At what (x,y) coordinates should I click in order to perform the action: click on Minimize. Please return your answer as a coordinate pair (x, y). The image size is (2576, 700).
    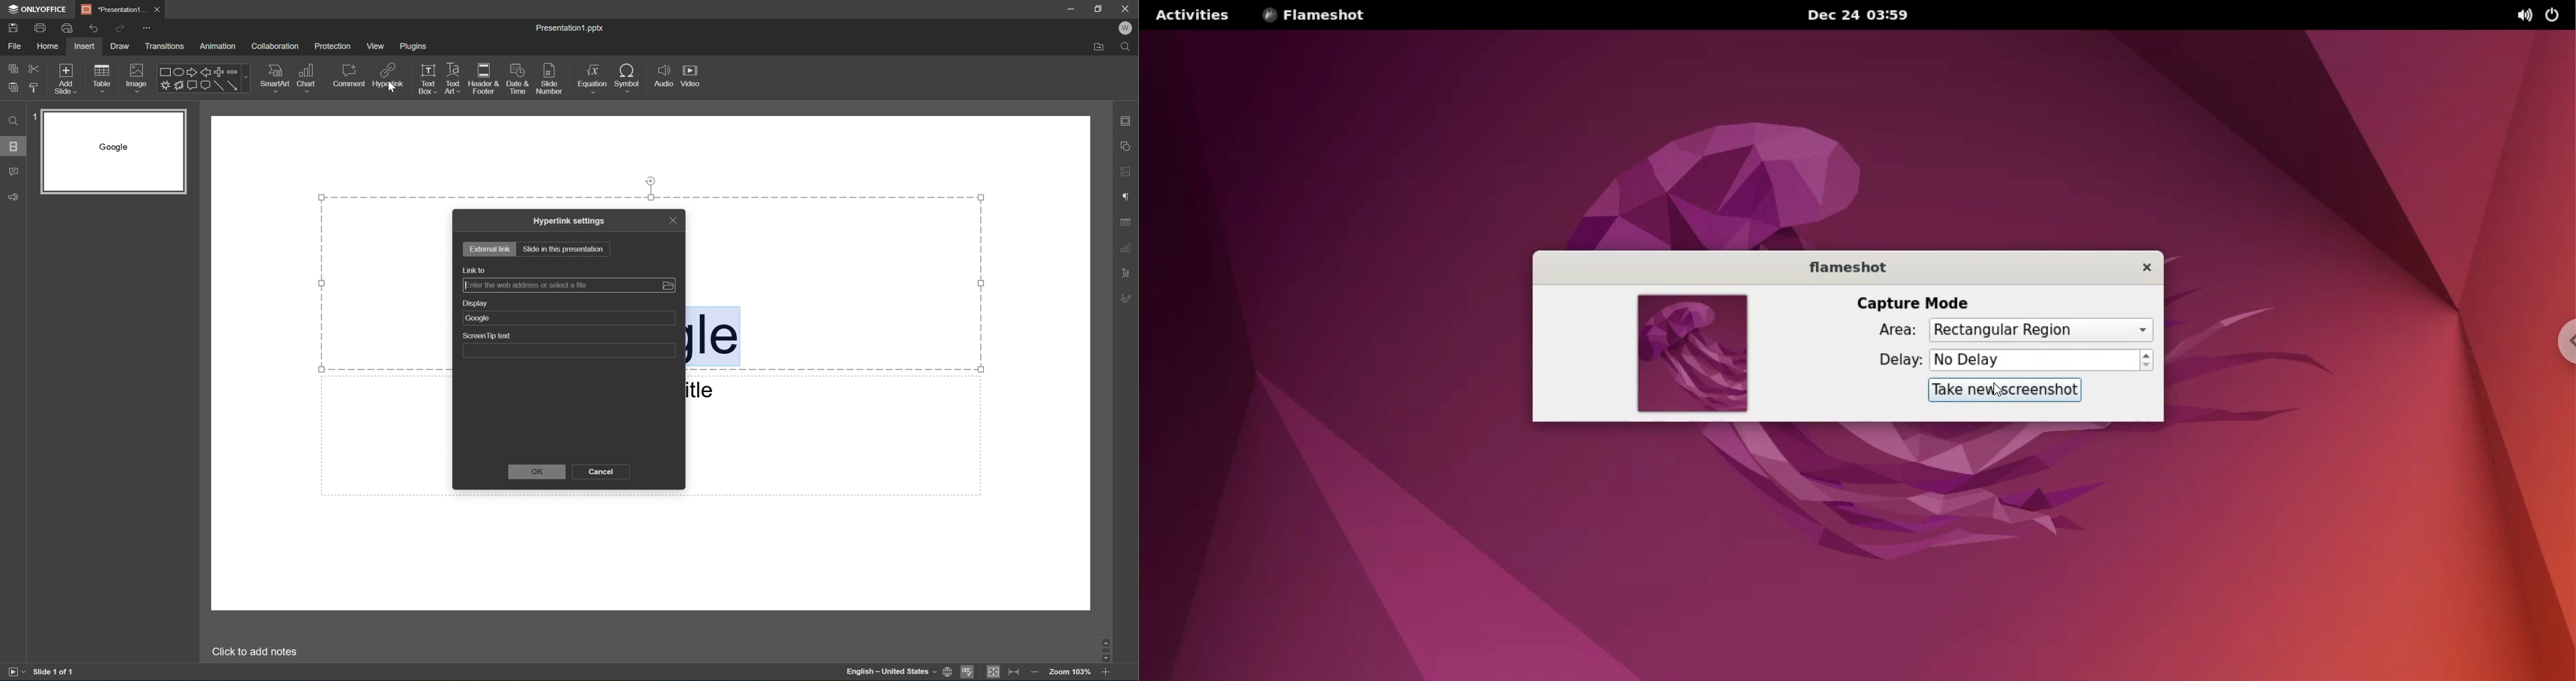
    Looking at the image, I should click on (1073, 7).